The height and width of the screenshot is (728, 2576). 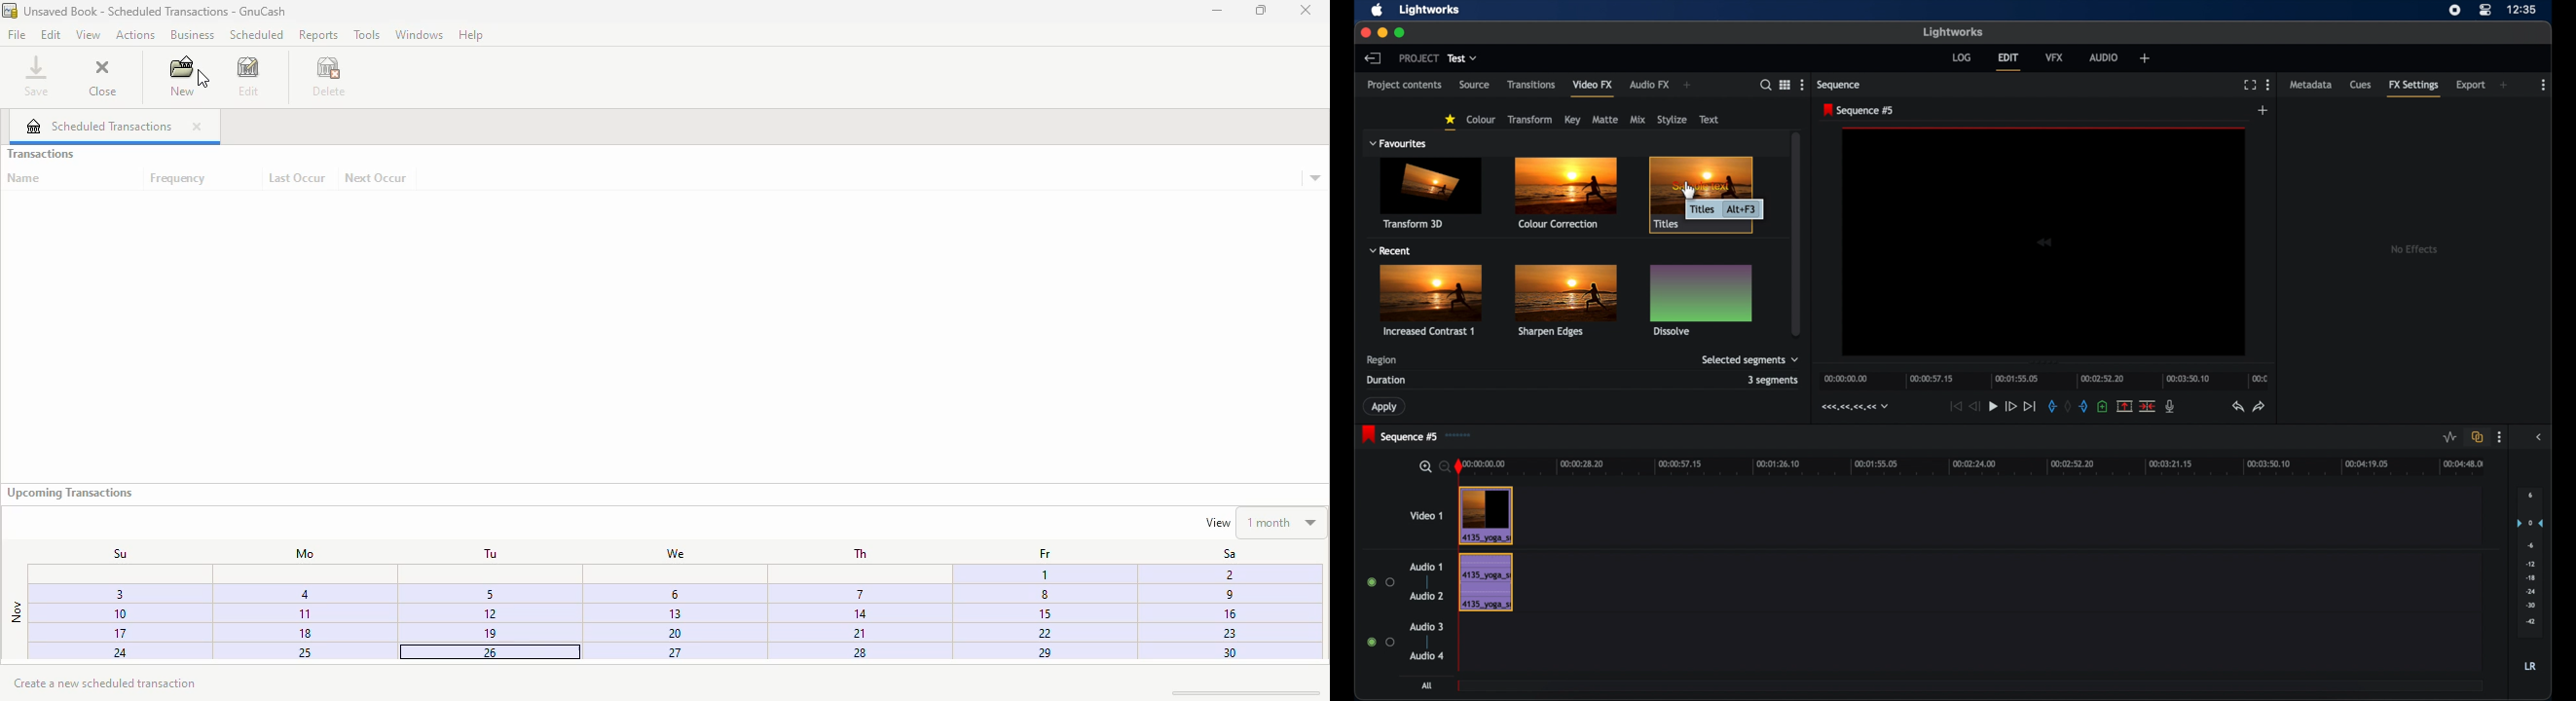 I want to click on no effects, so click(x=2412, y=250).